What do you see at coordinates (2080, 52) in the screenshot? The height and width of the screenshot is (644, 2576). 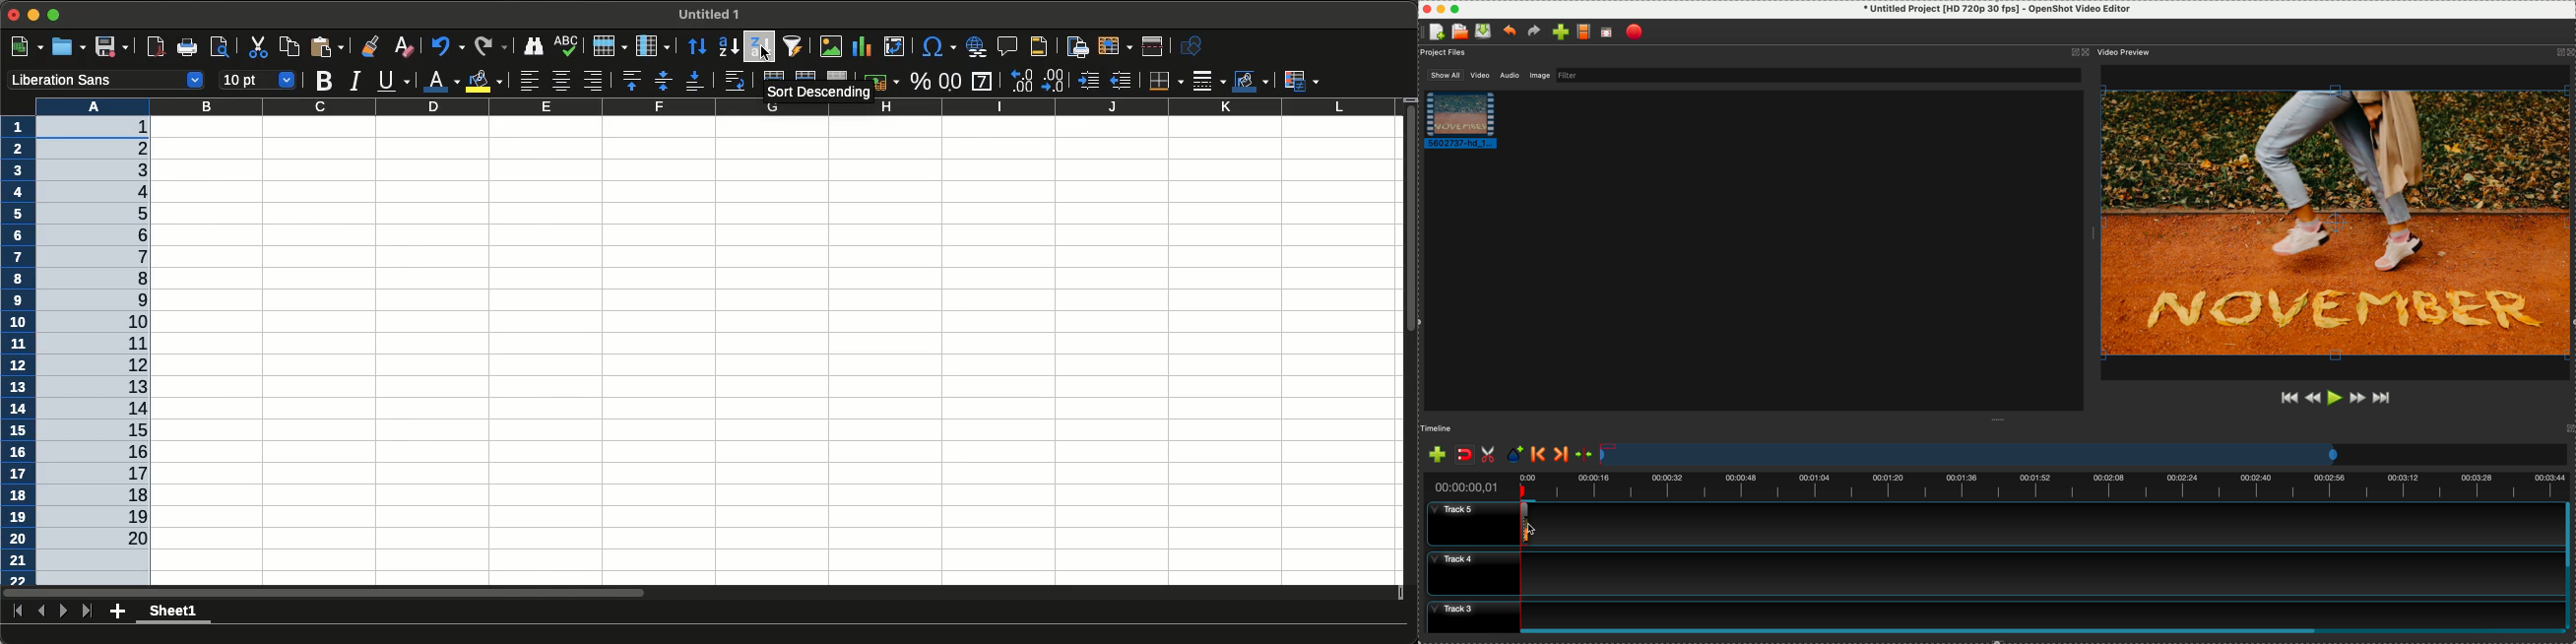 I see `icons` at bounding box center [2080, 52].